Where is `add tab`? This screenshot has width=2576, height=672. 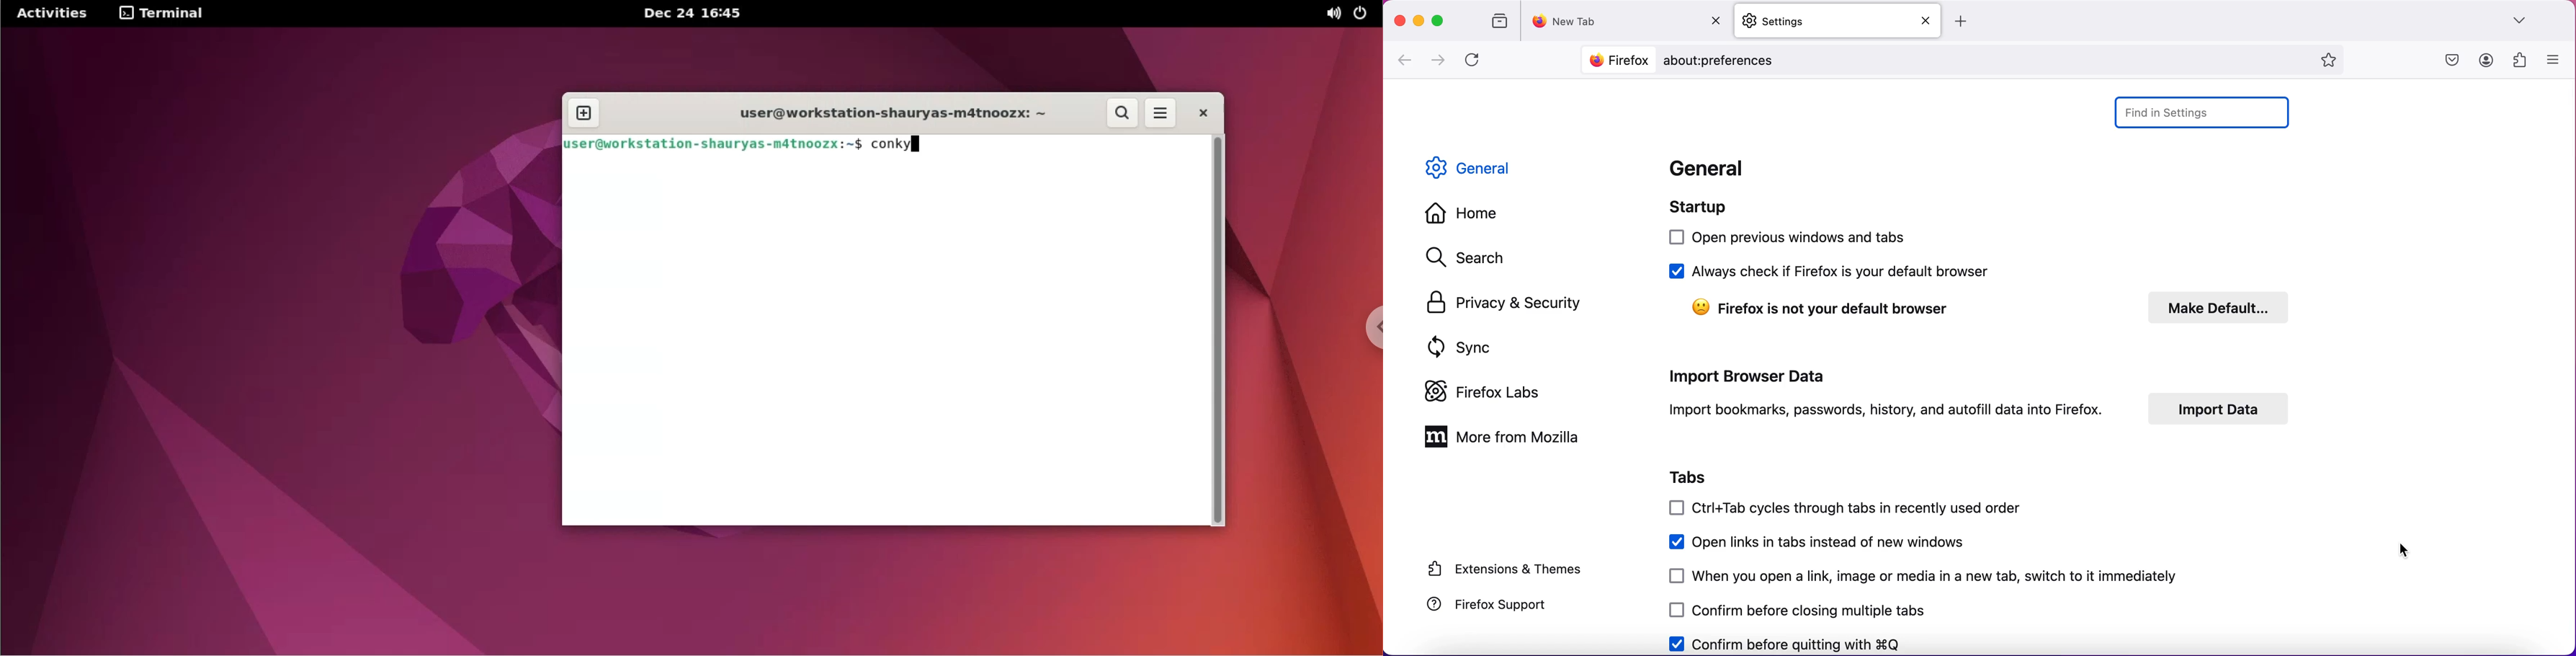
add tab is located at coordinates (1967, 18).